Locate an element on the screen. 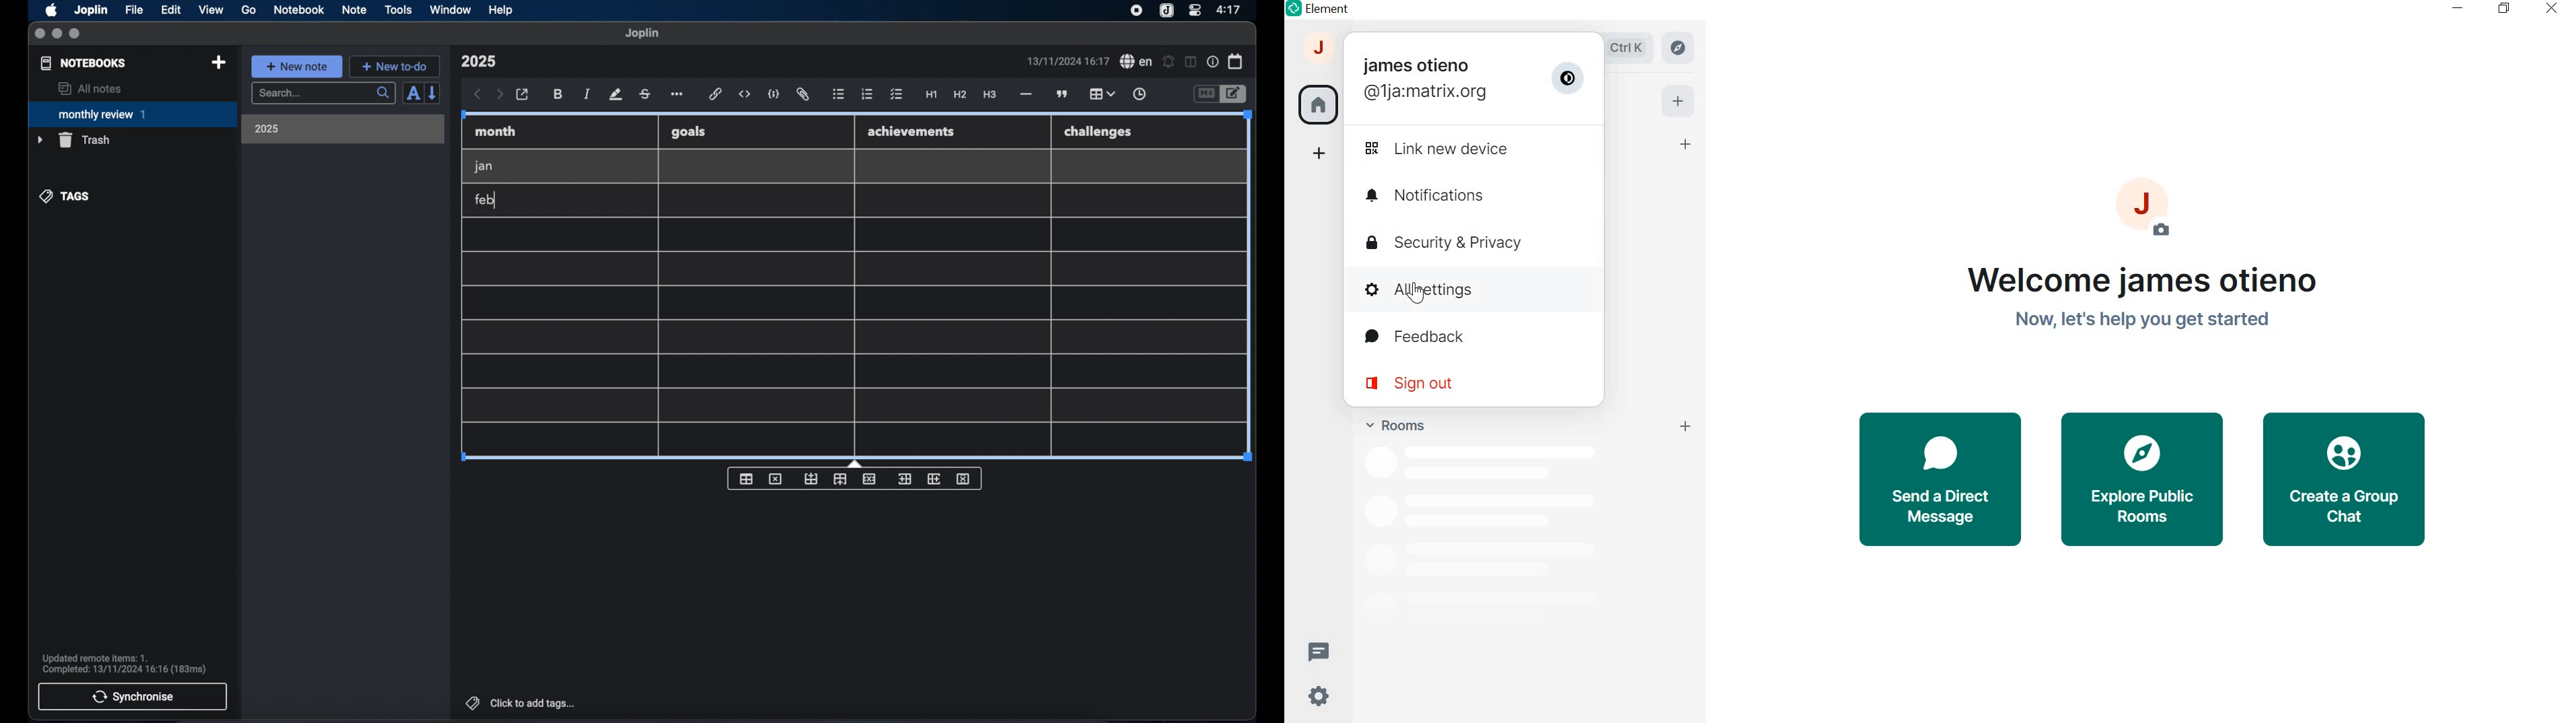  new note is located at coordinates (296, 66).